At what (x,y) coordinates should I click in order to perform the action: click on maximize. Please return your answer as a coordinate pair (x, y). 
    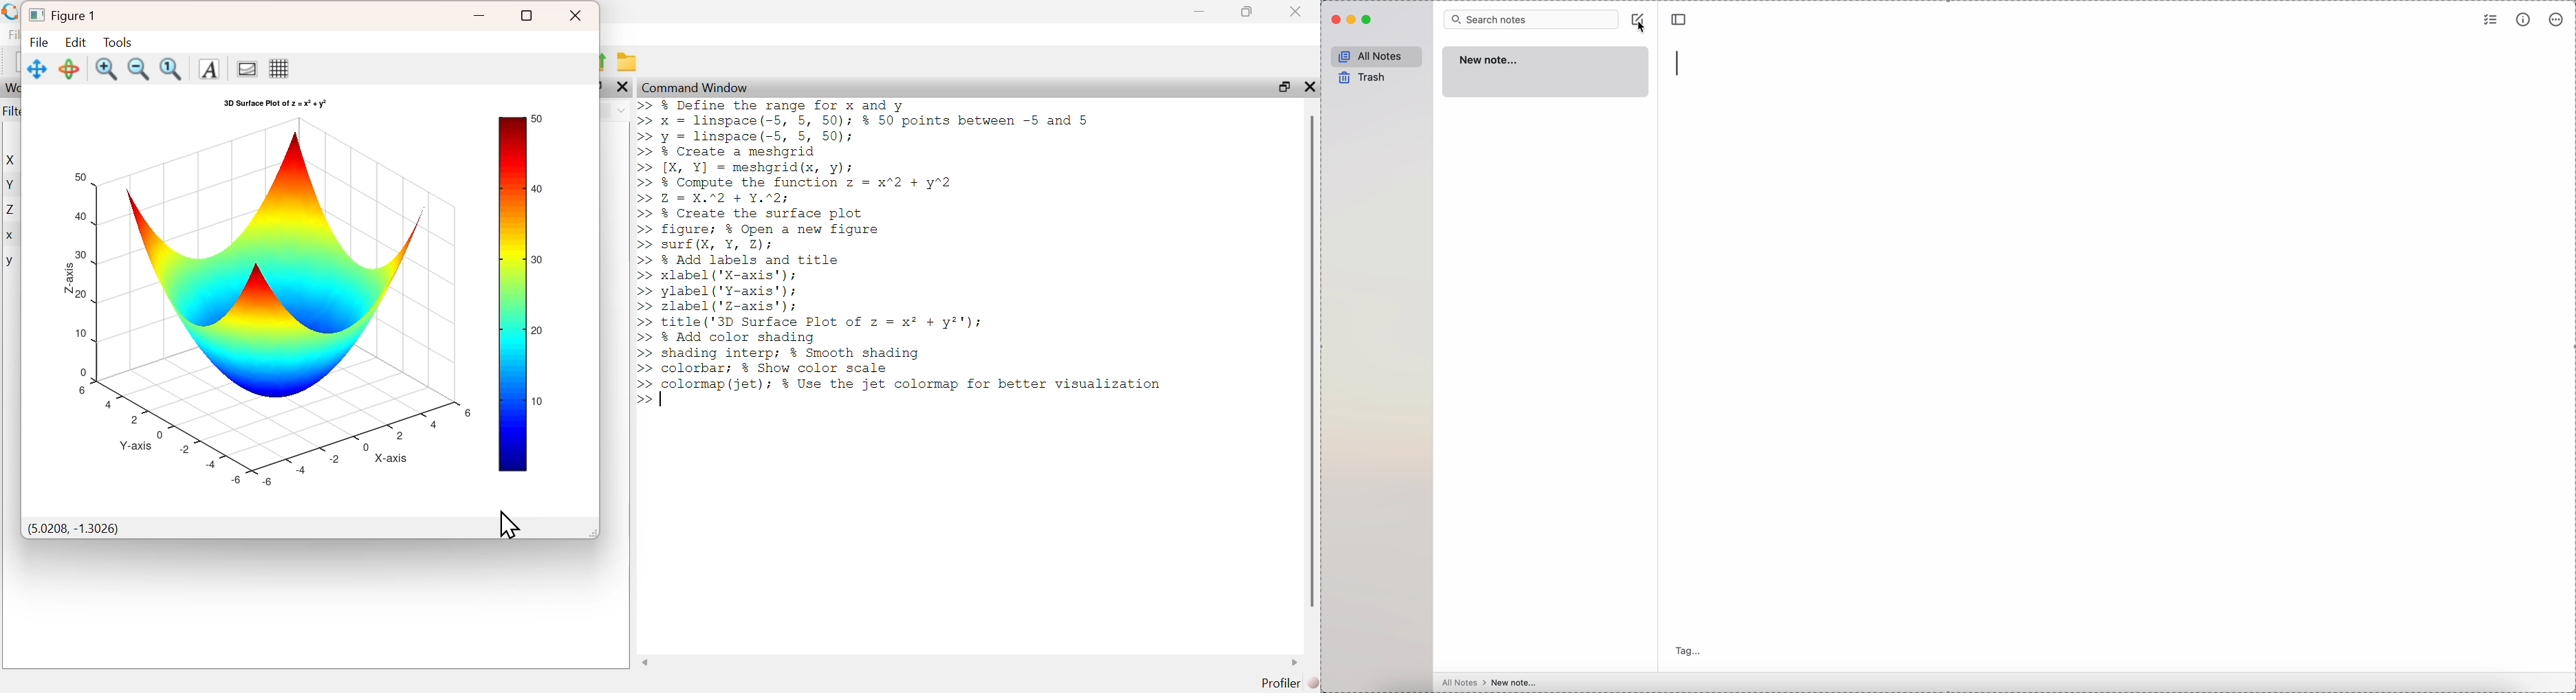
    Looking at the image, I should click on (1247, 11).